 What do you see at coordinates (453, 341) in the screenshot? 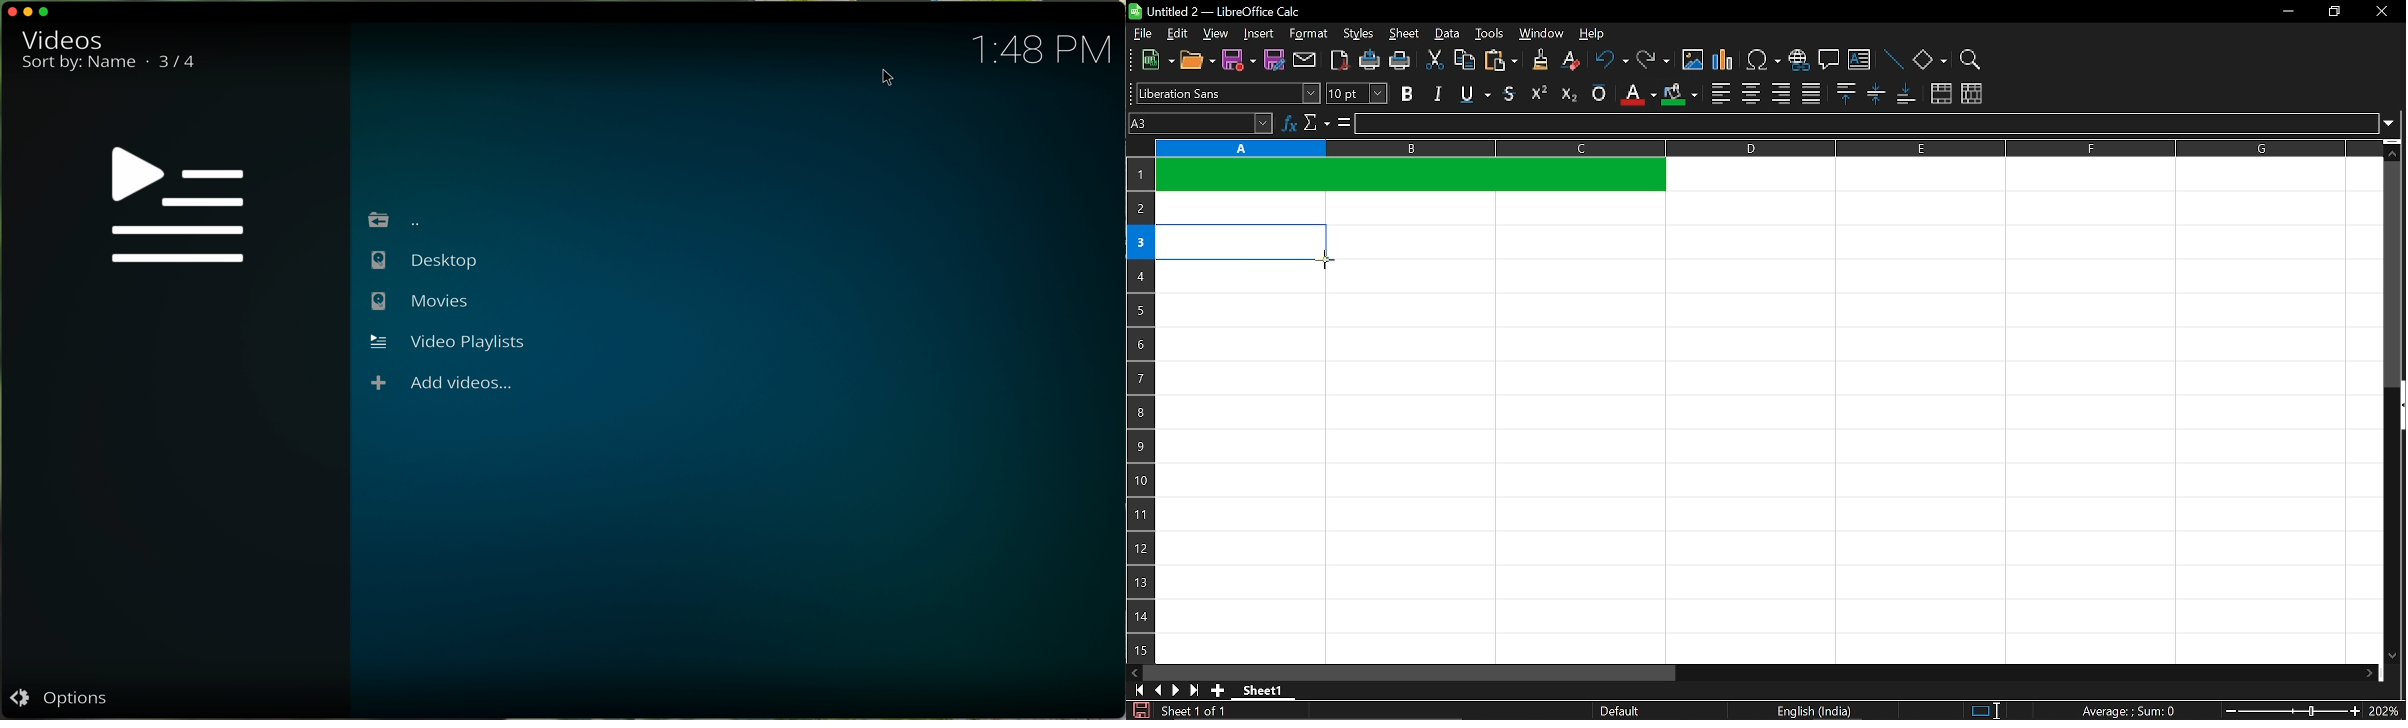
I see `video playlist` at bounding box center [453, 341].